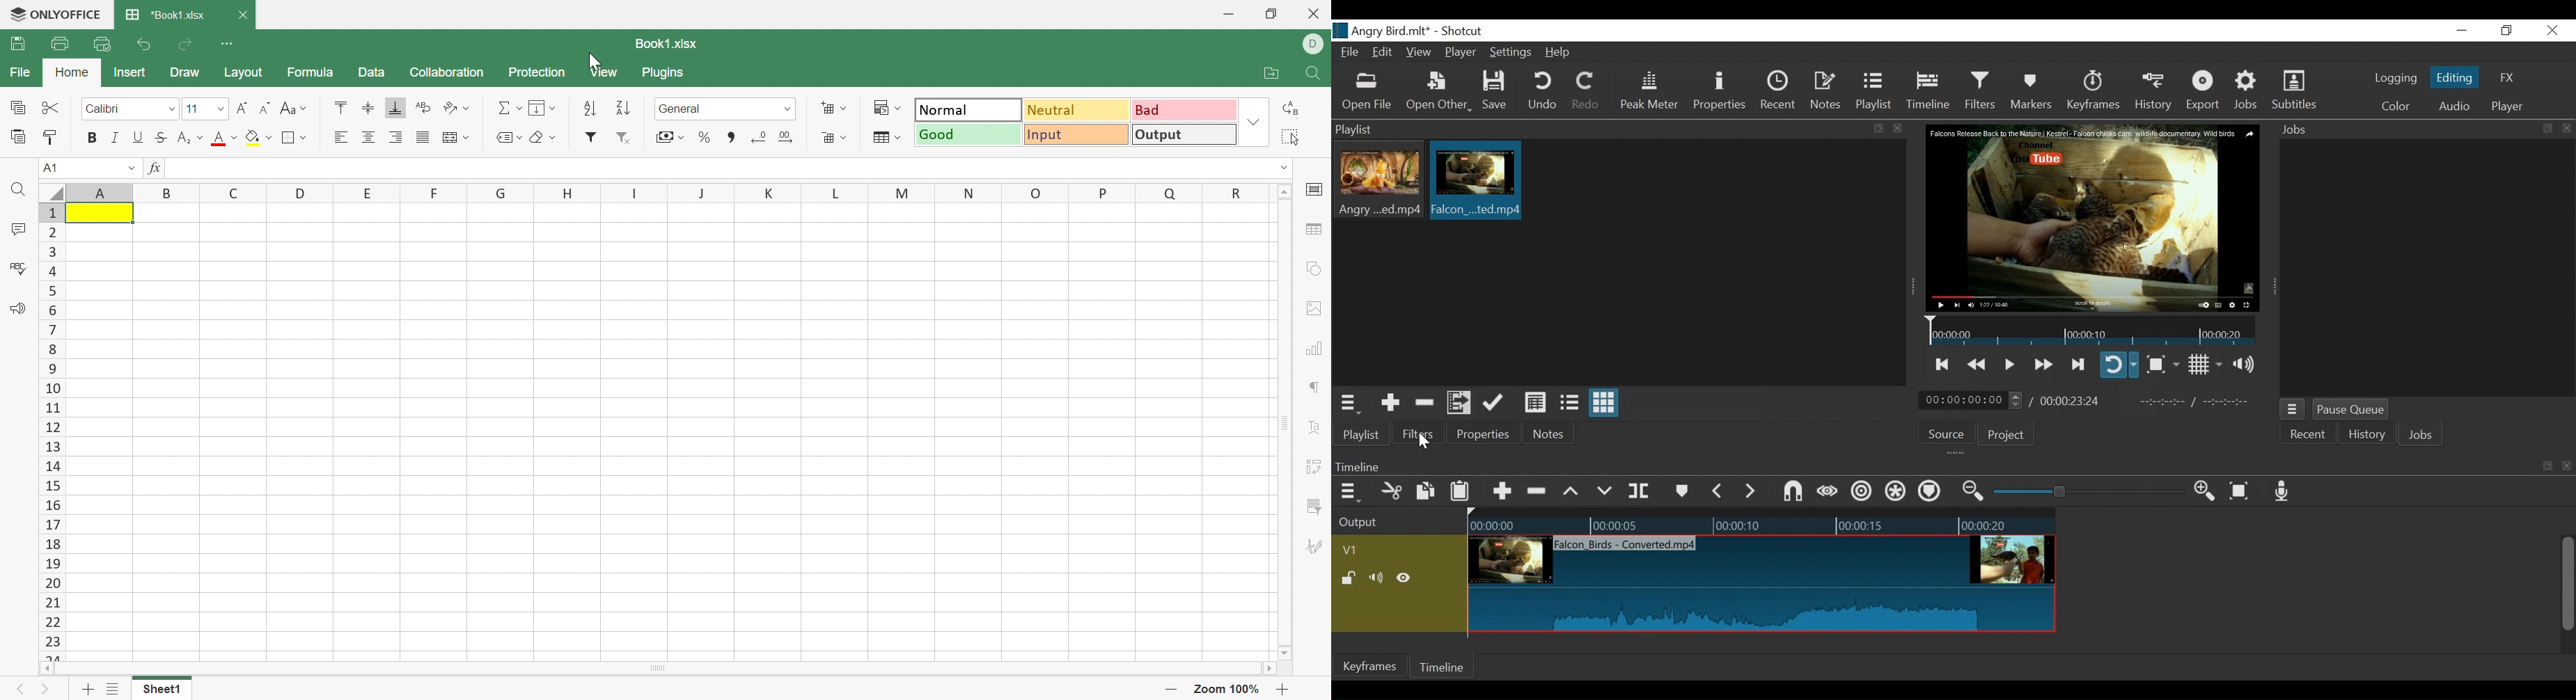  What do you see at coordinates (1605, 403) in the screenshot?
I see `View as icons` at bounding box center [1605, 403].